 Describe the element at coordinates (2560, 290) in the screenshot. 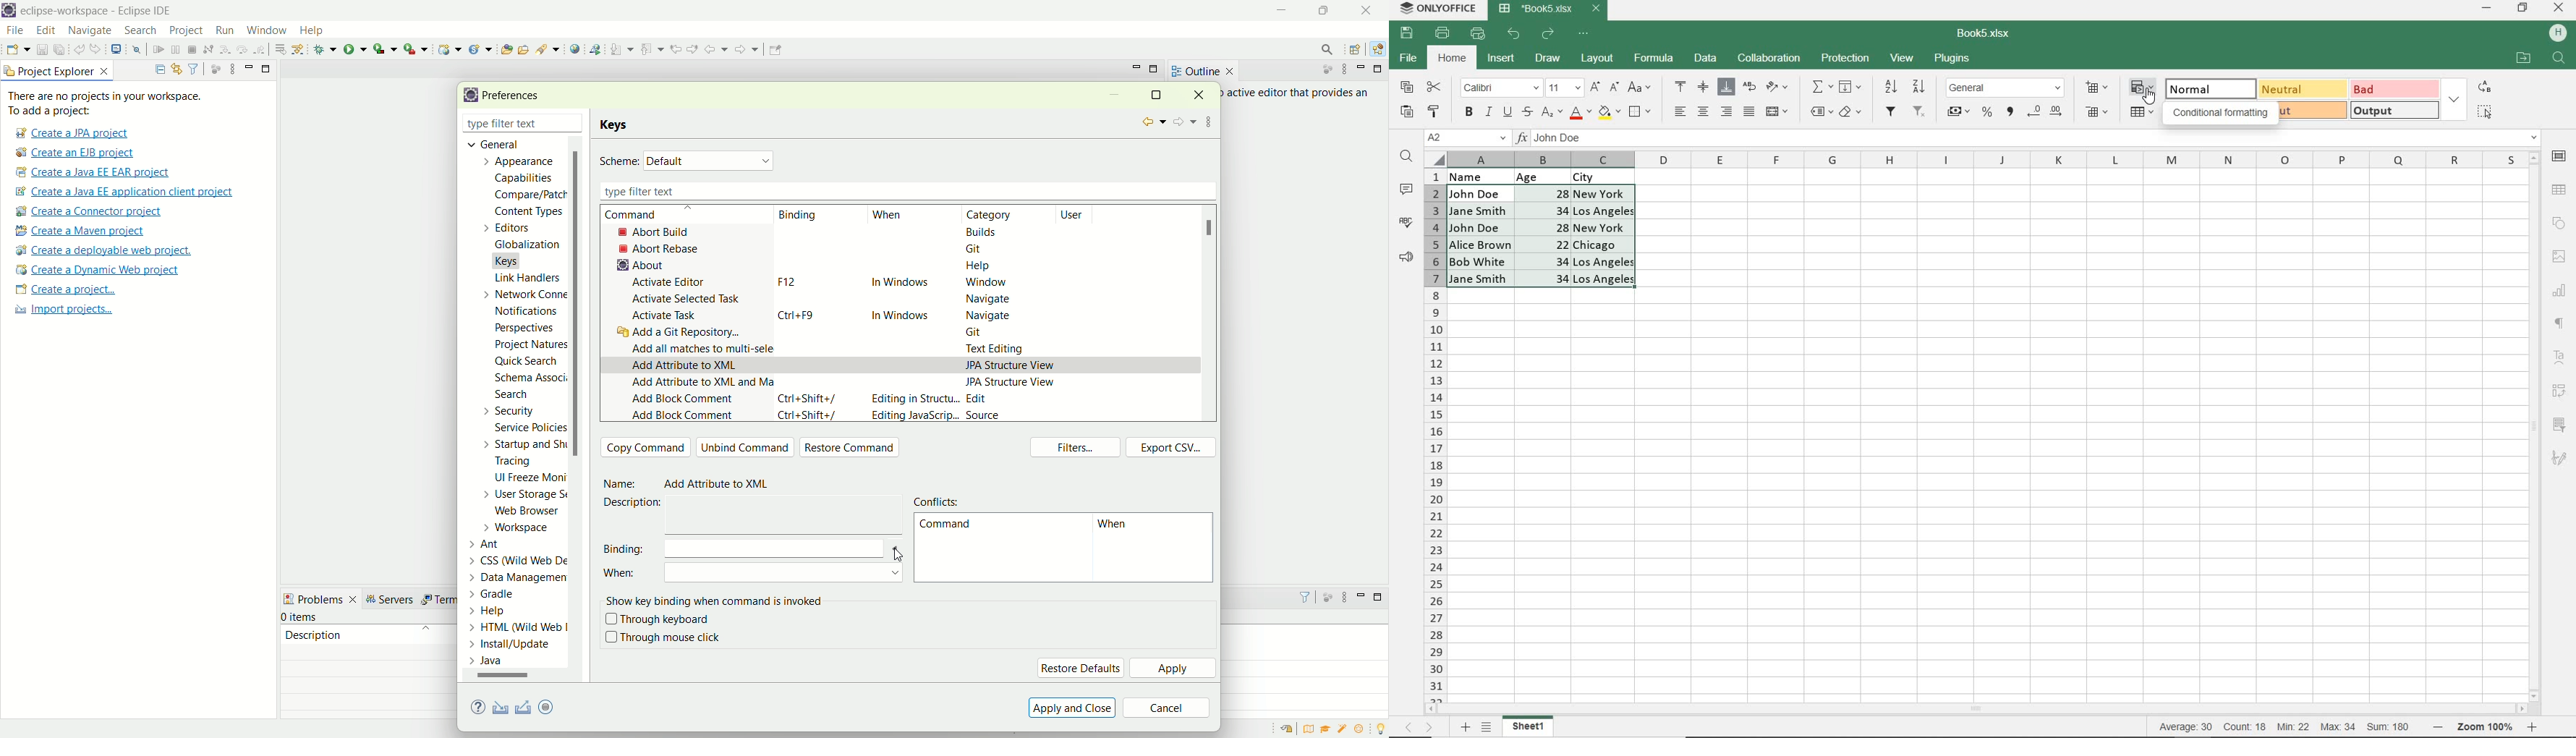

I see `CHART` at that location.